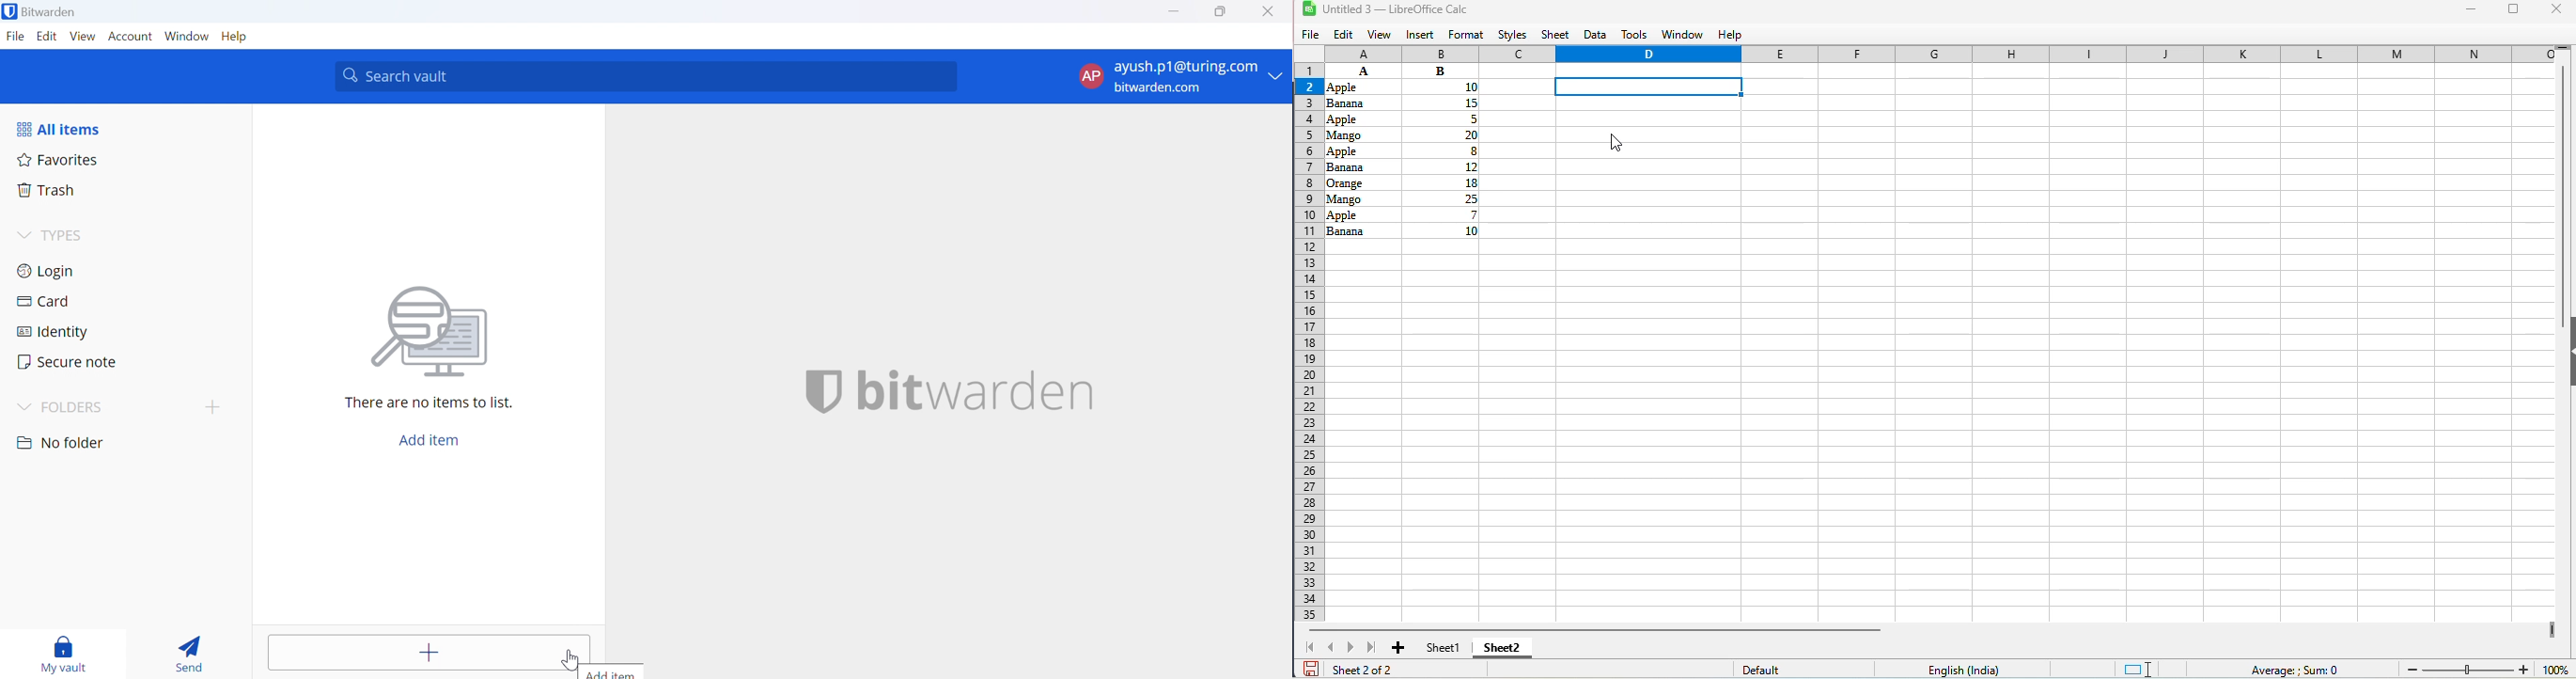  I want to click on All items, so click(62, 127).